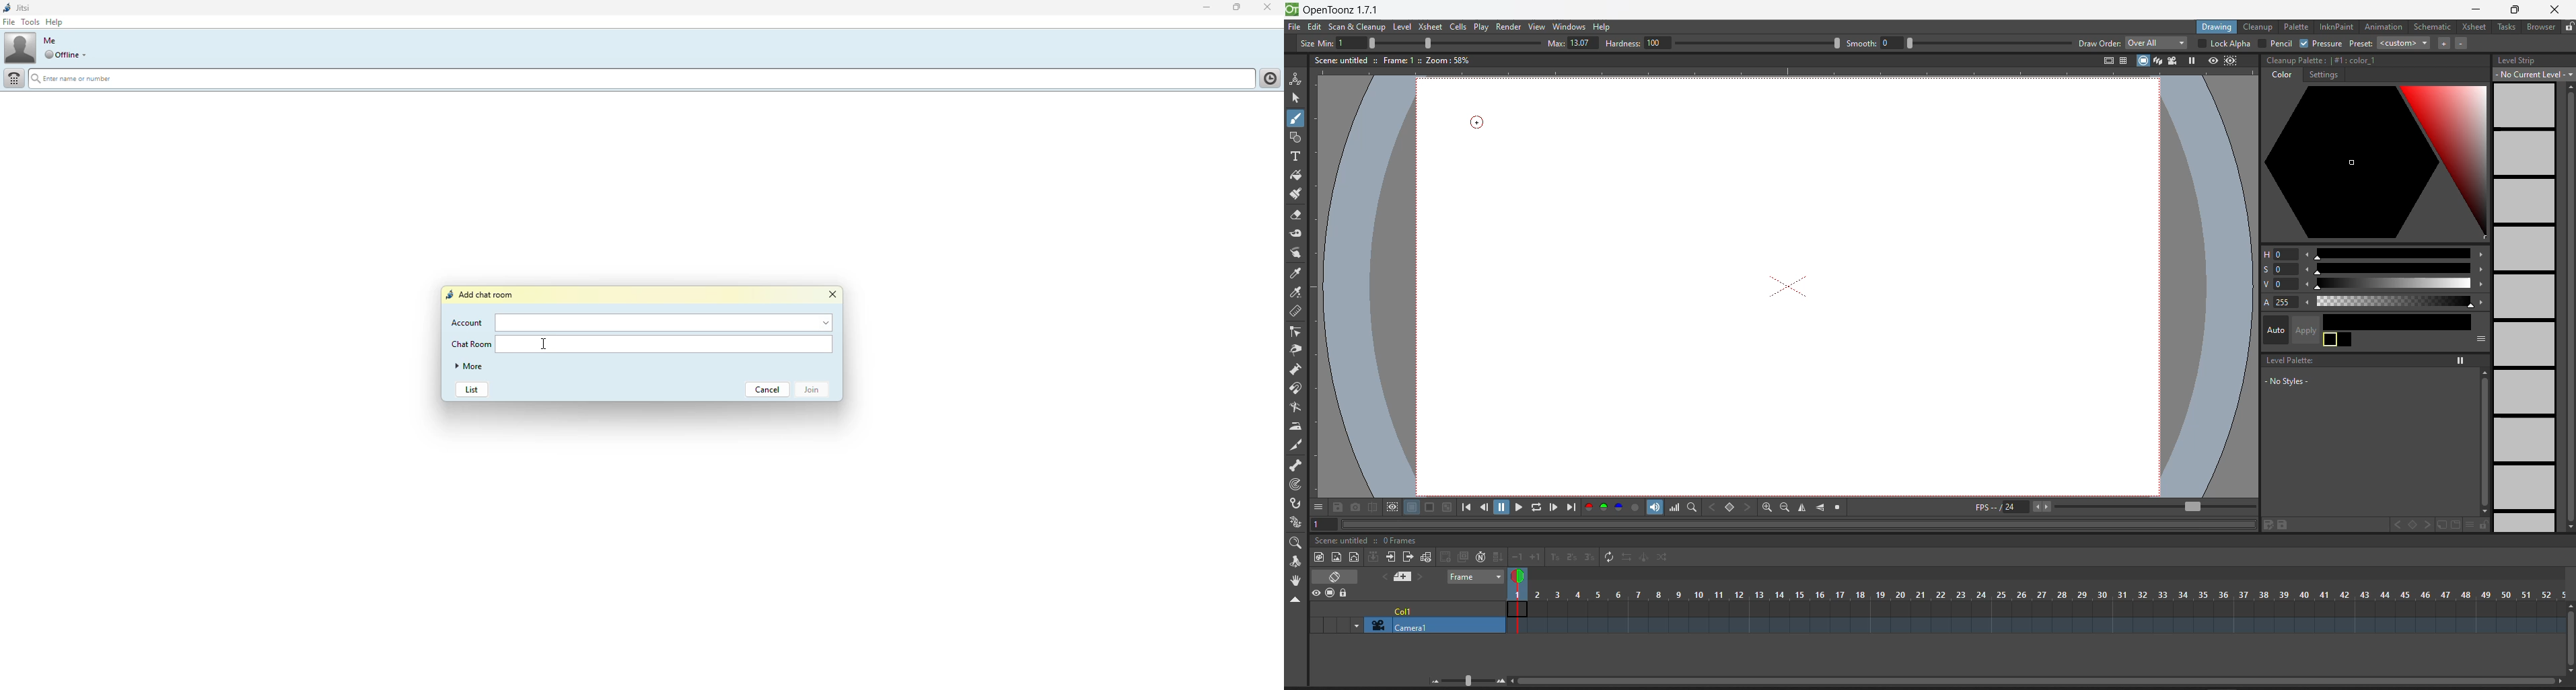 The width and height of the screenshot is (2576, 700). I want to click on play, so click(1520, 505).